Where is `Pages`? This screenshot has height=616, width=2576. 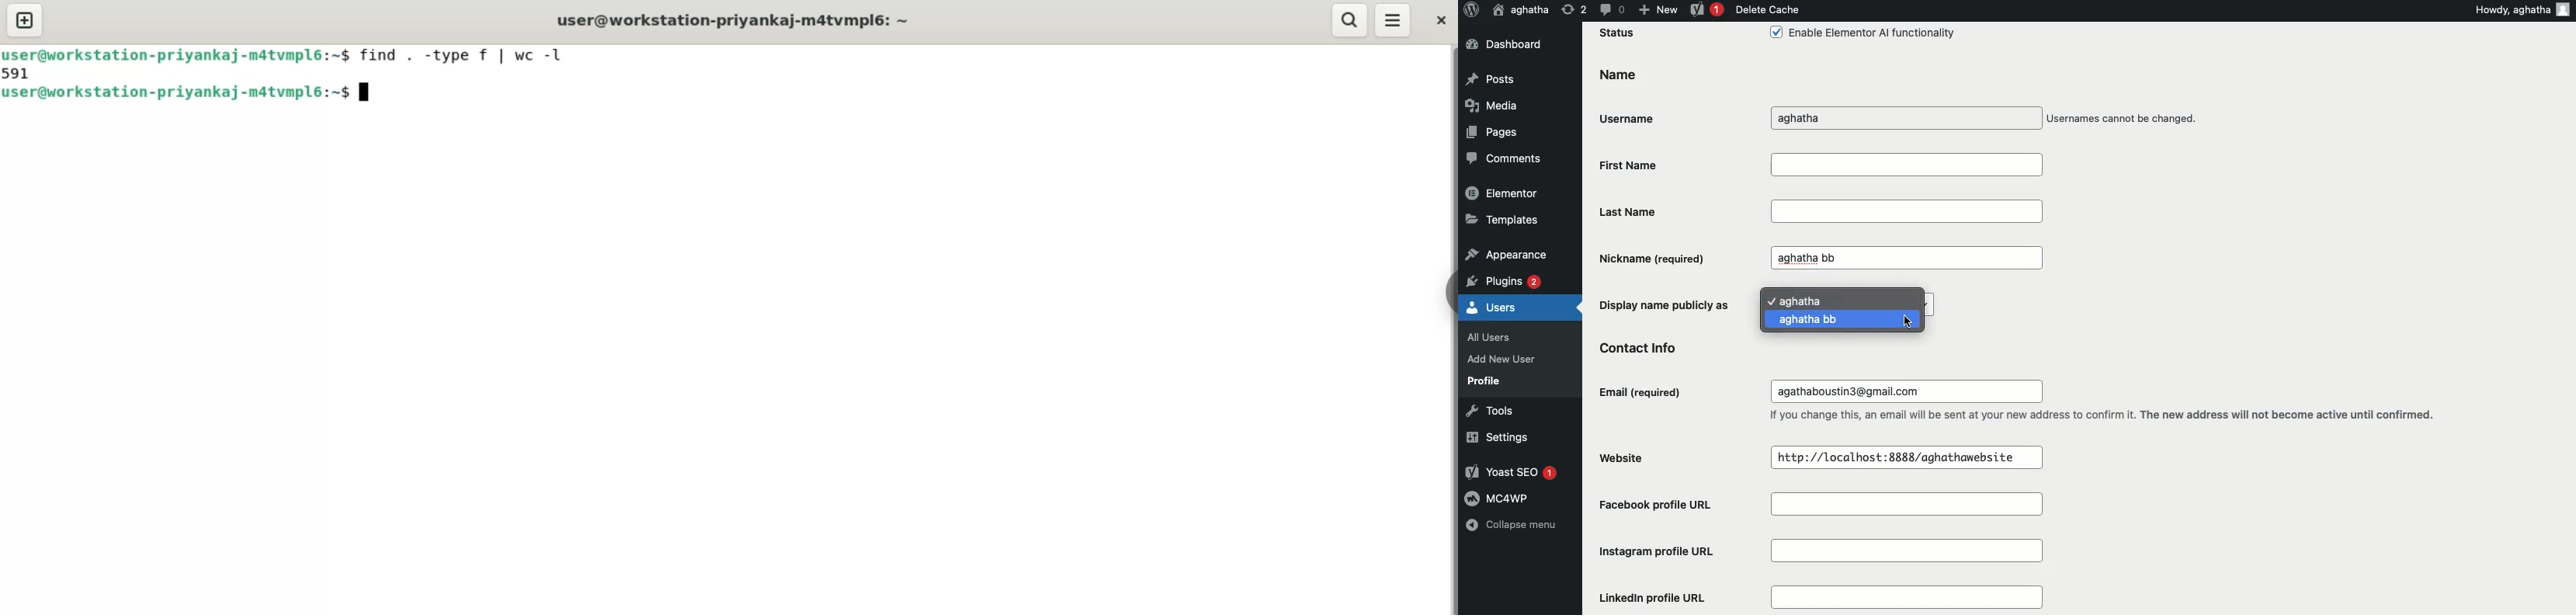 Pages is located at coordinates (1494, 131).